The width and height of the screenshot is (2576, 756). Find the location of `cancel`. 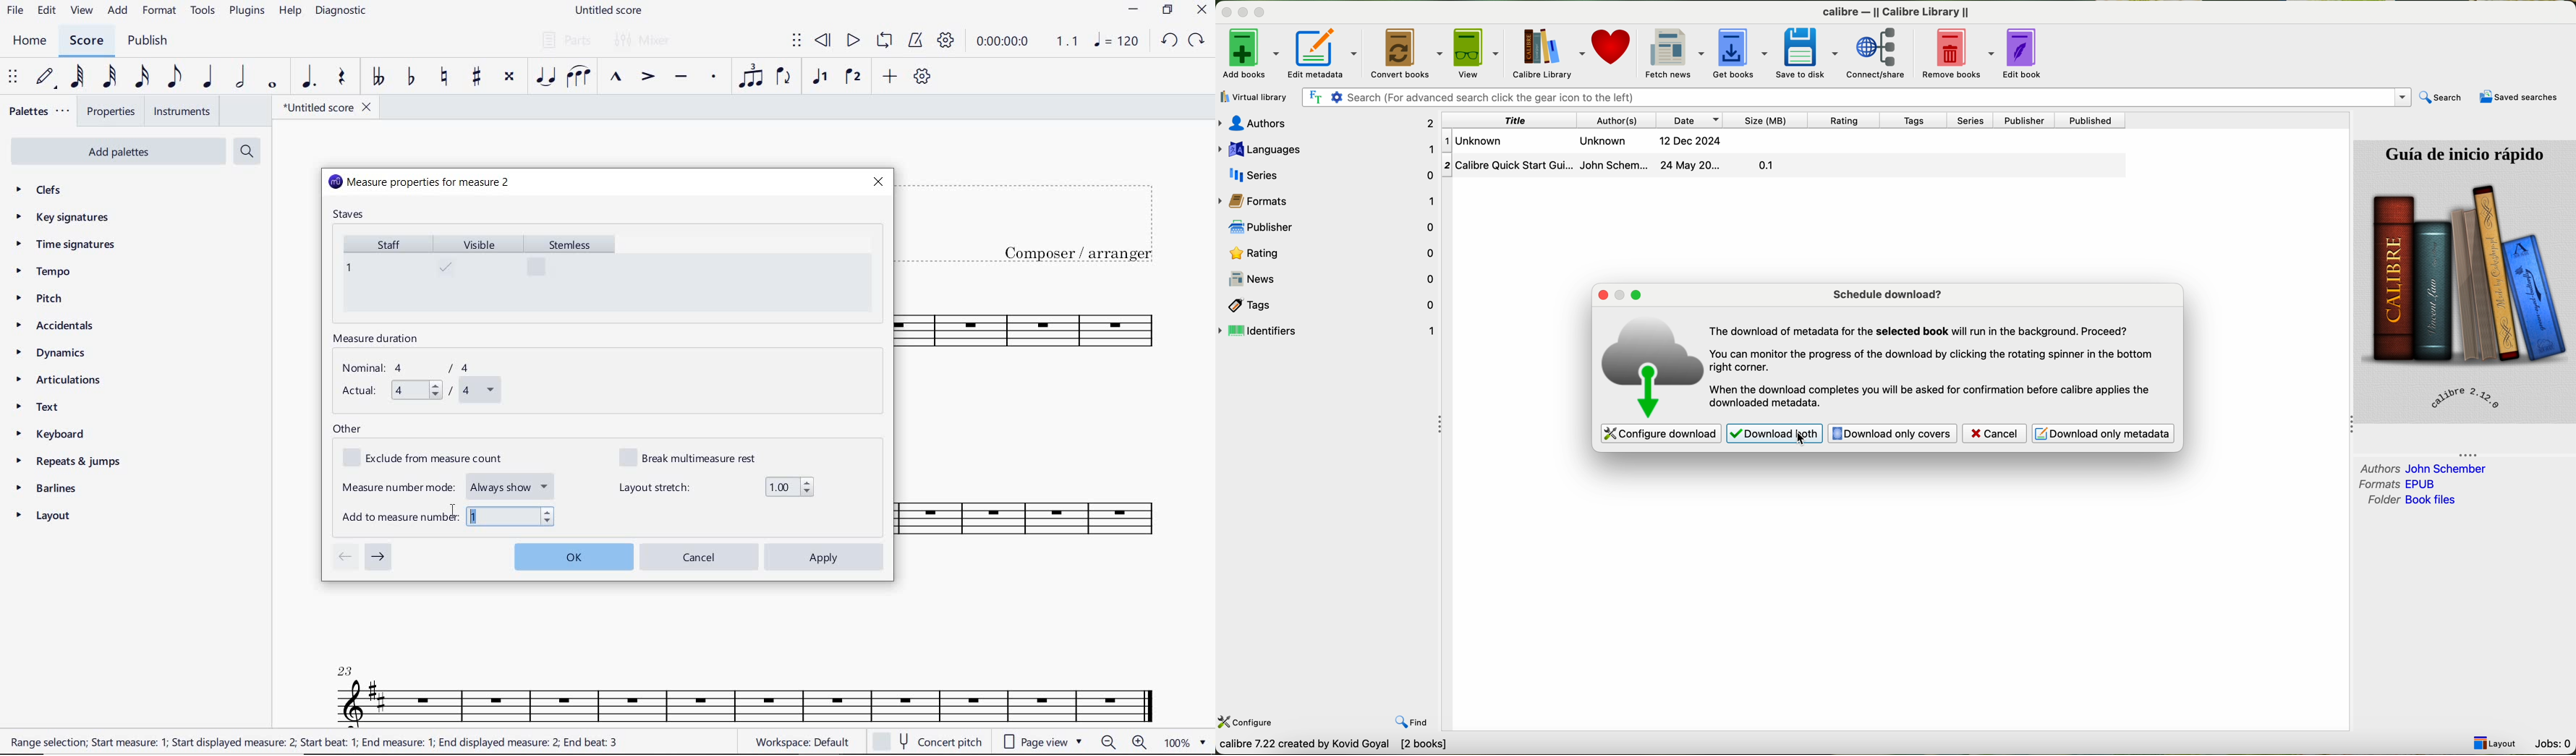

cancel is located at coordinates (700, 556).